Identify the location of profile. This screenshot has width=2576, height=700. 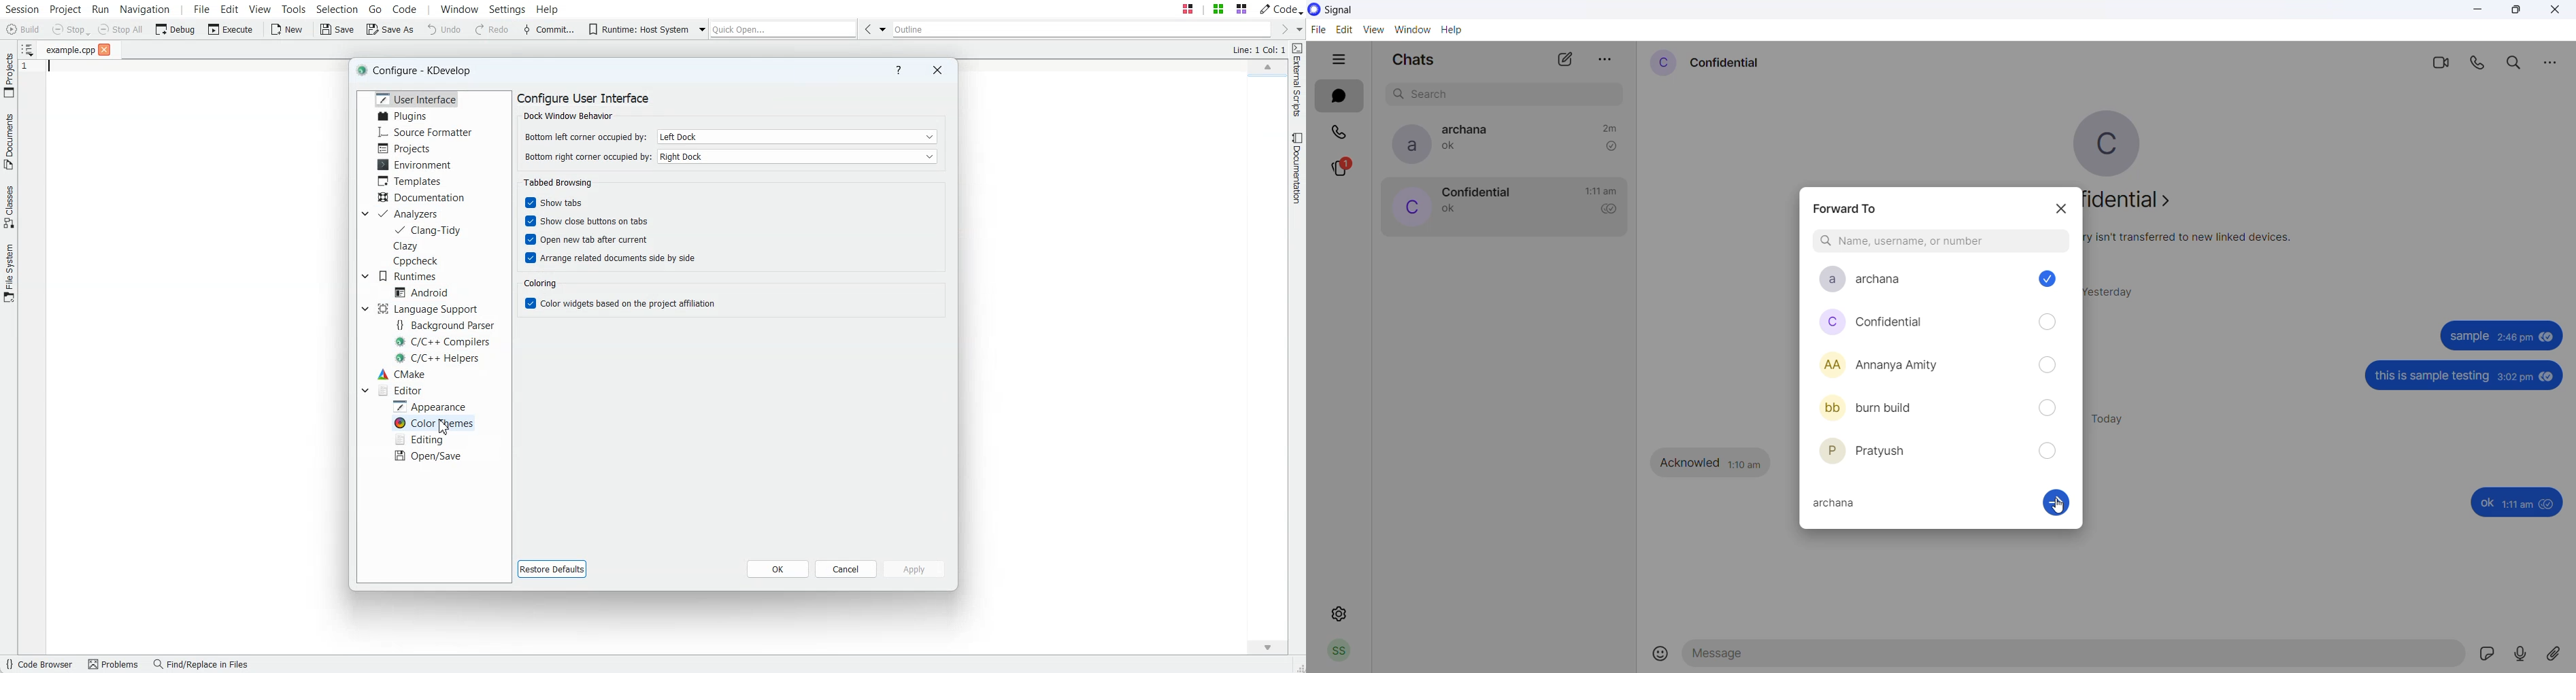
(1338, 653).